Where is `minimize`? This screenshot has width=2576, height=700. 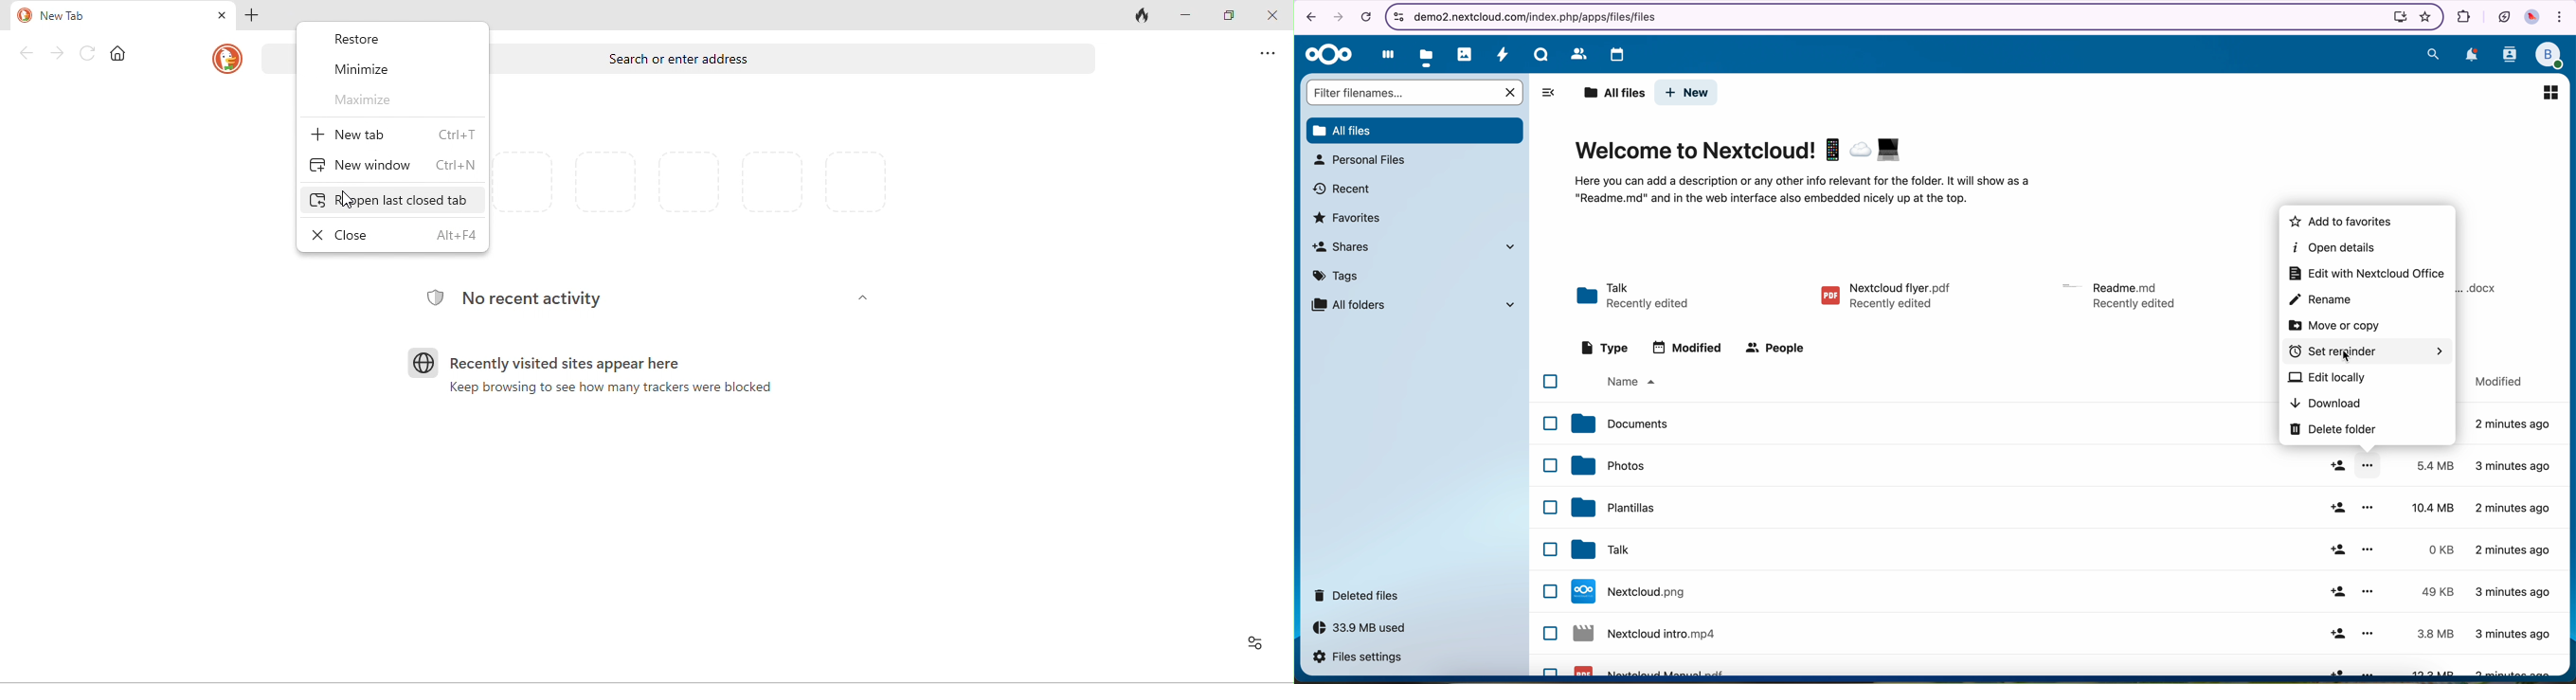 minimize is located at coordinates (1186, 15).